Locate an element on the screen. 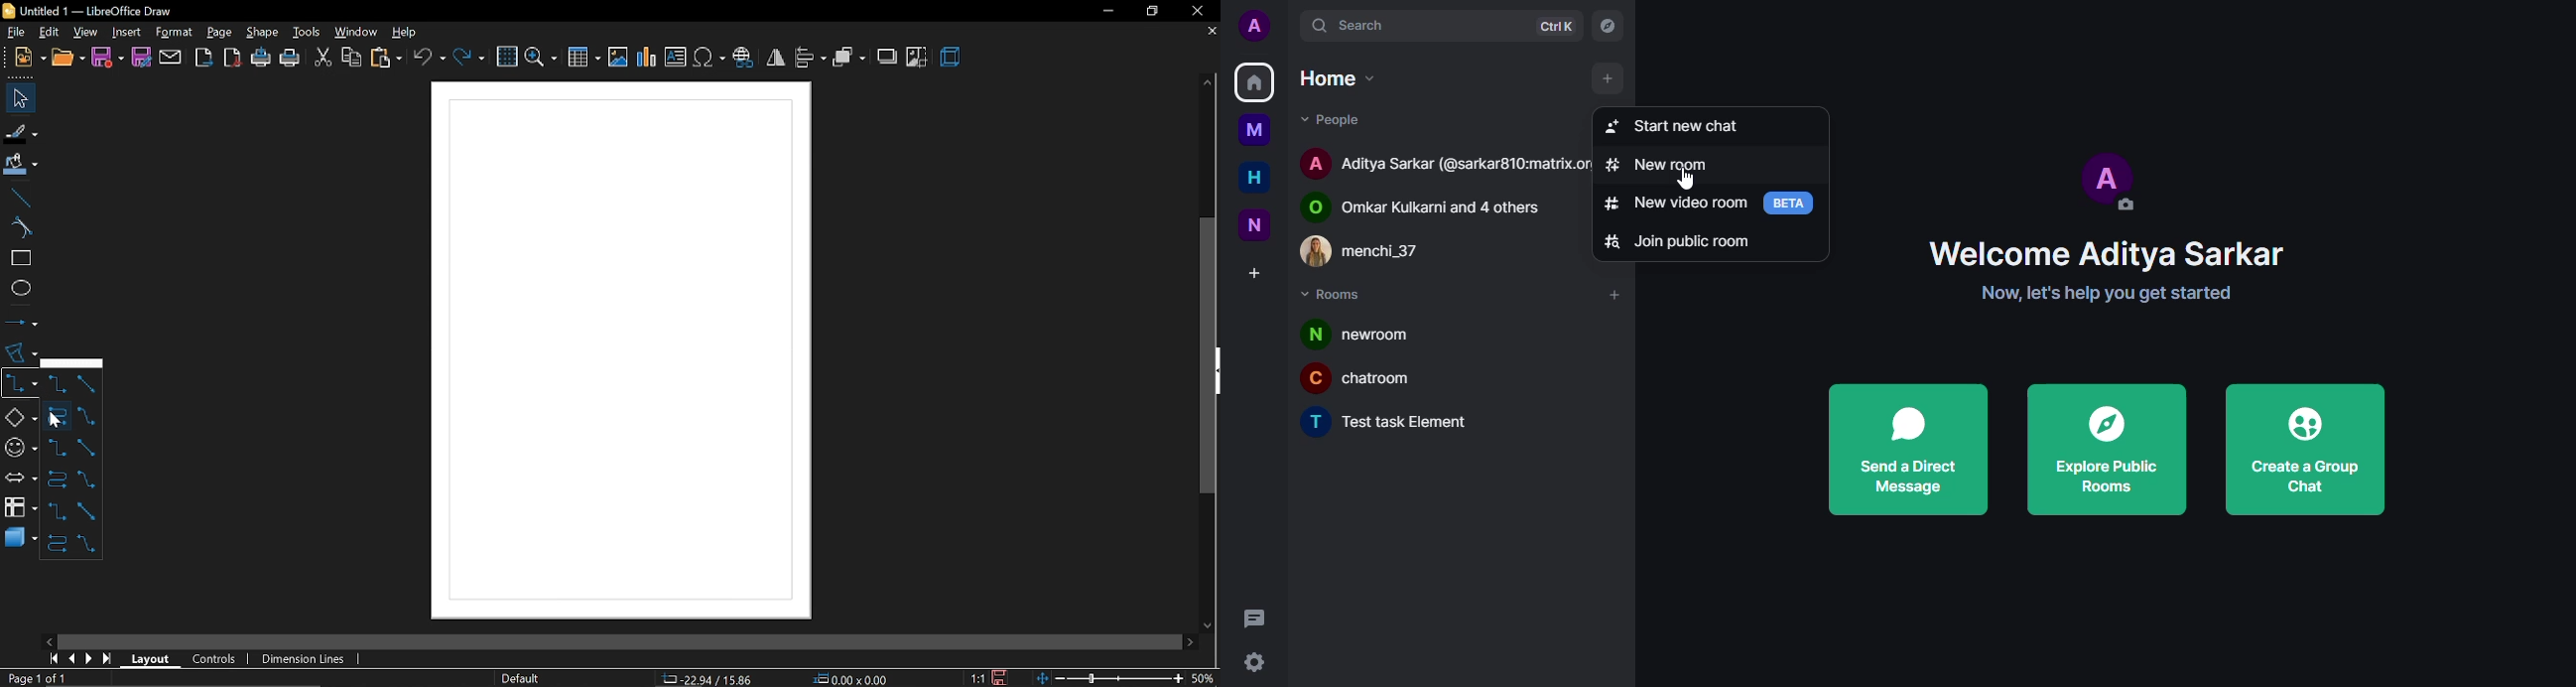  dimension lines is located at coordinates (306, 659).